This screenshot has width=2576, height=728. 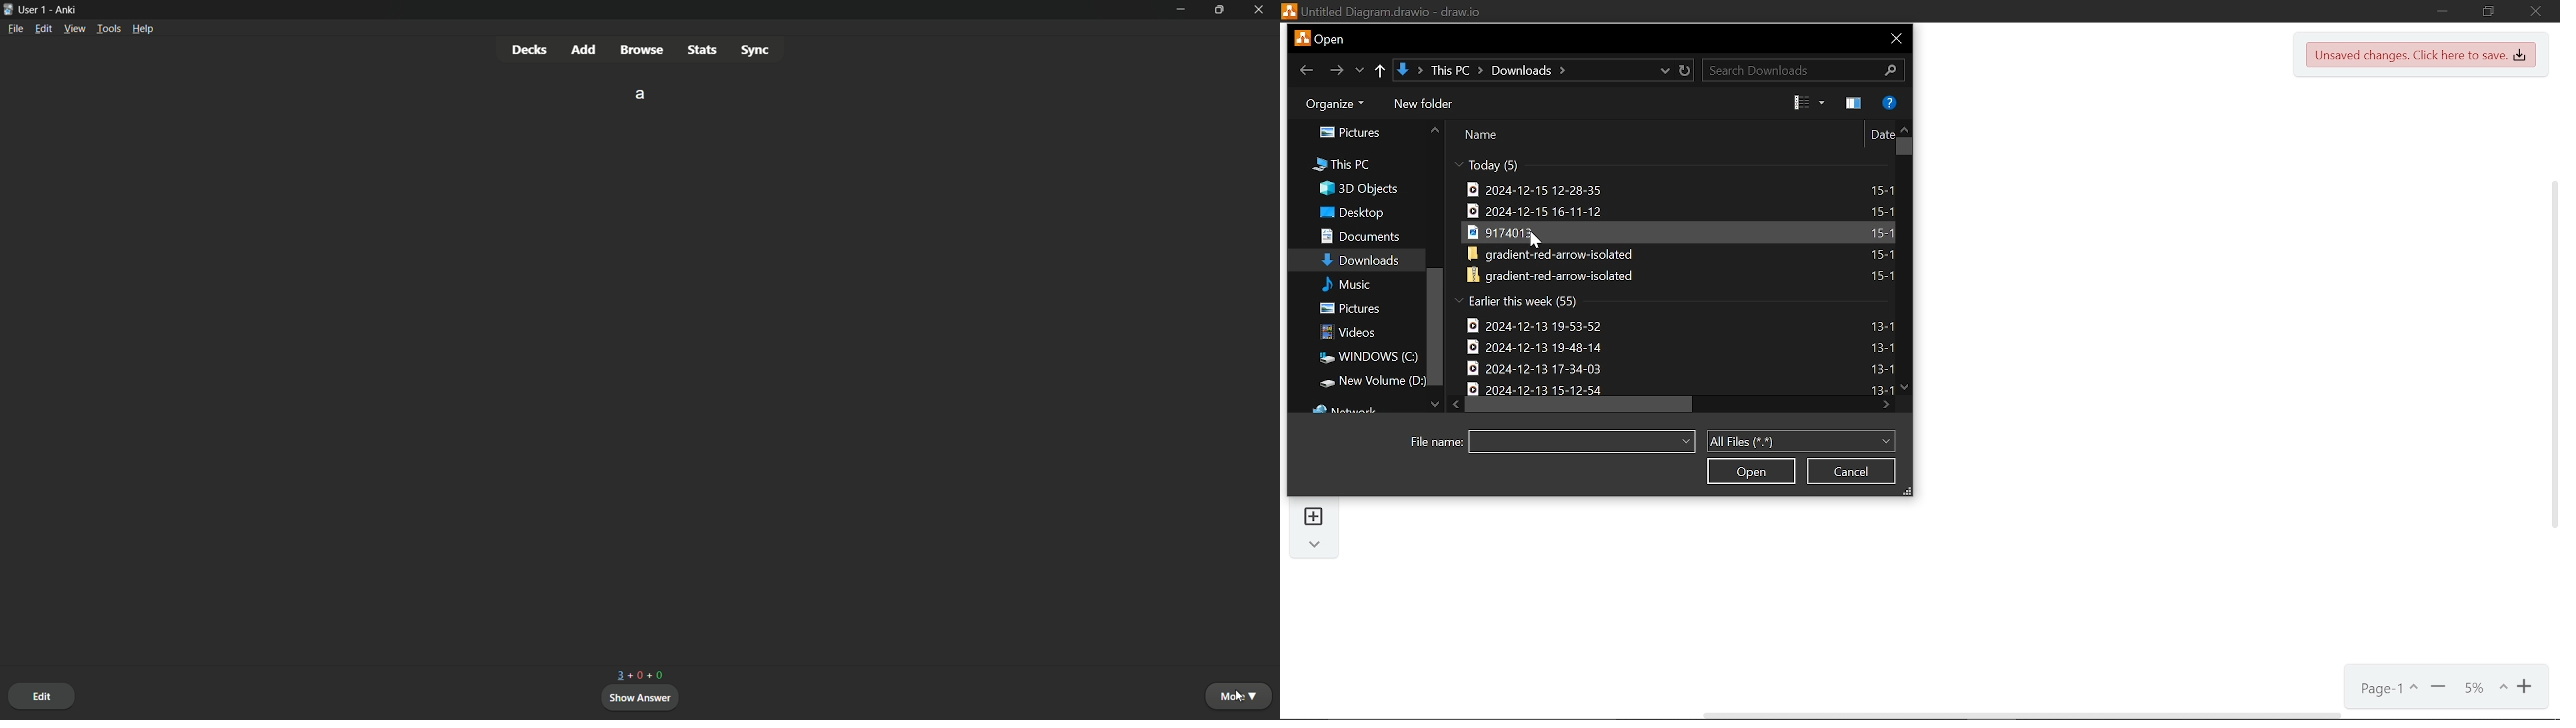 What do you see at coordinates (1434, 405) in the screenshot?
I see `Move down in folders` at bounding box center [1434, 405].